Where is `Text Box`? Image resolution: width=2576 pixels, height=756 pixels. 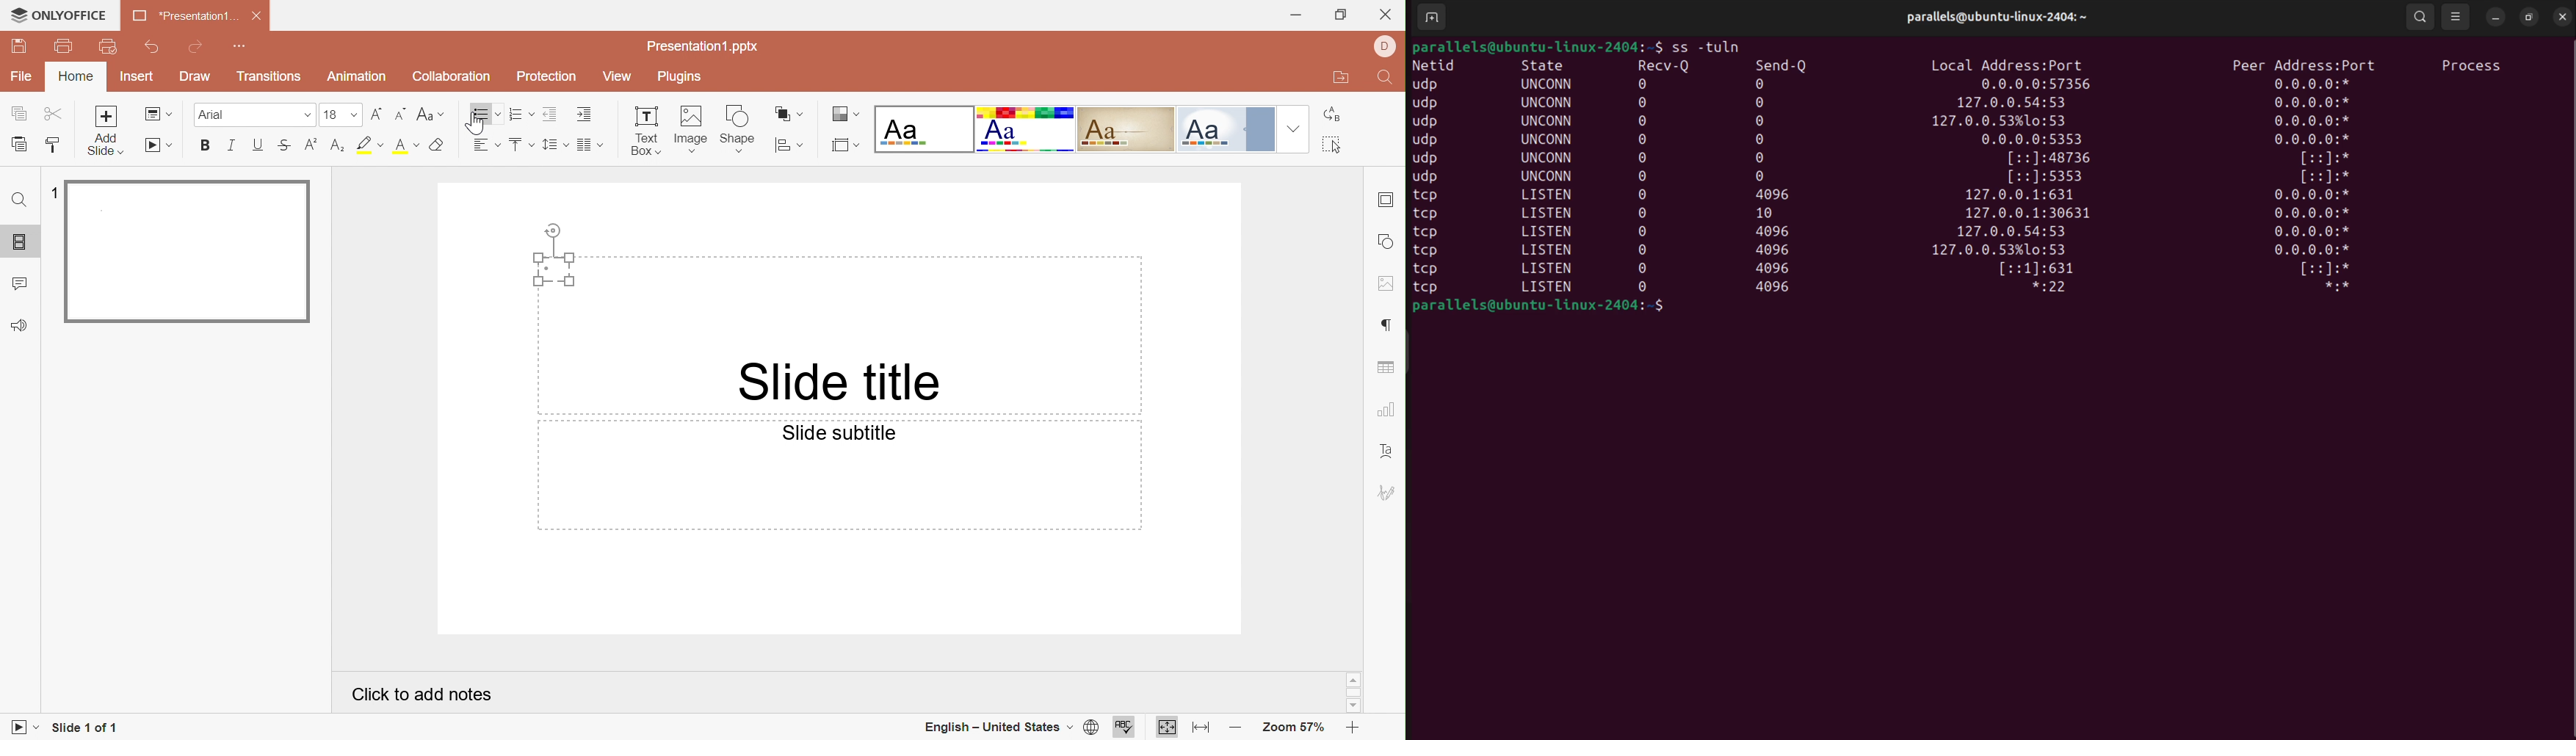
Text Box is located at coordinates (641, 132).